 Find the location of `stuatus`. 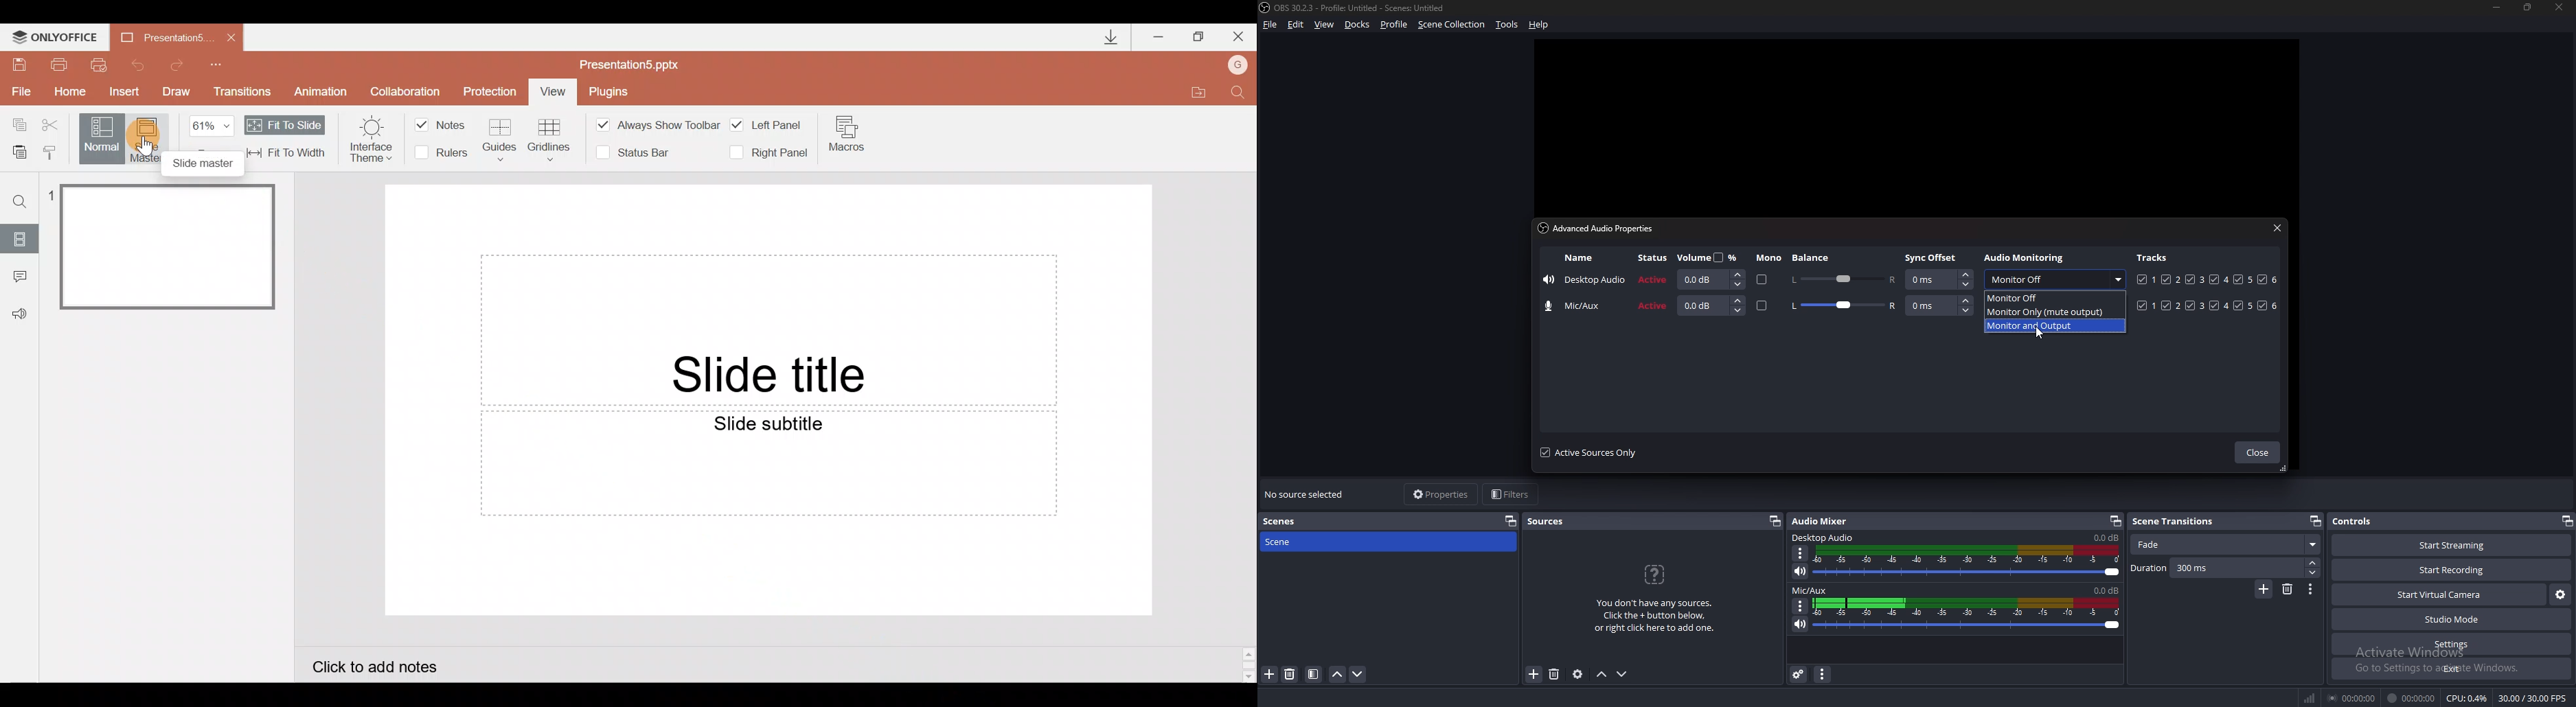

stuatus is located at coordinates (1654, 258).